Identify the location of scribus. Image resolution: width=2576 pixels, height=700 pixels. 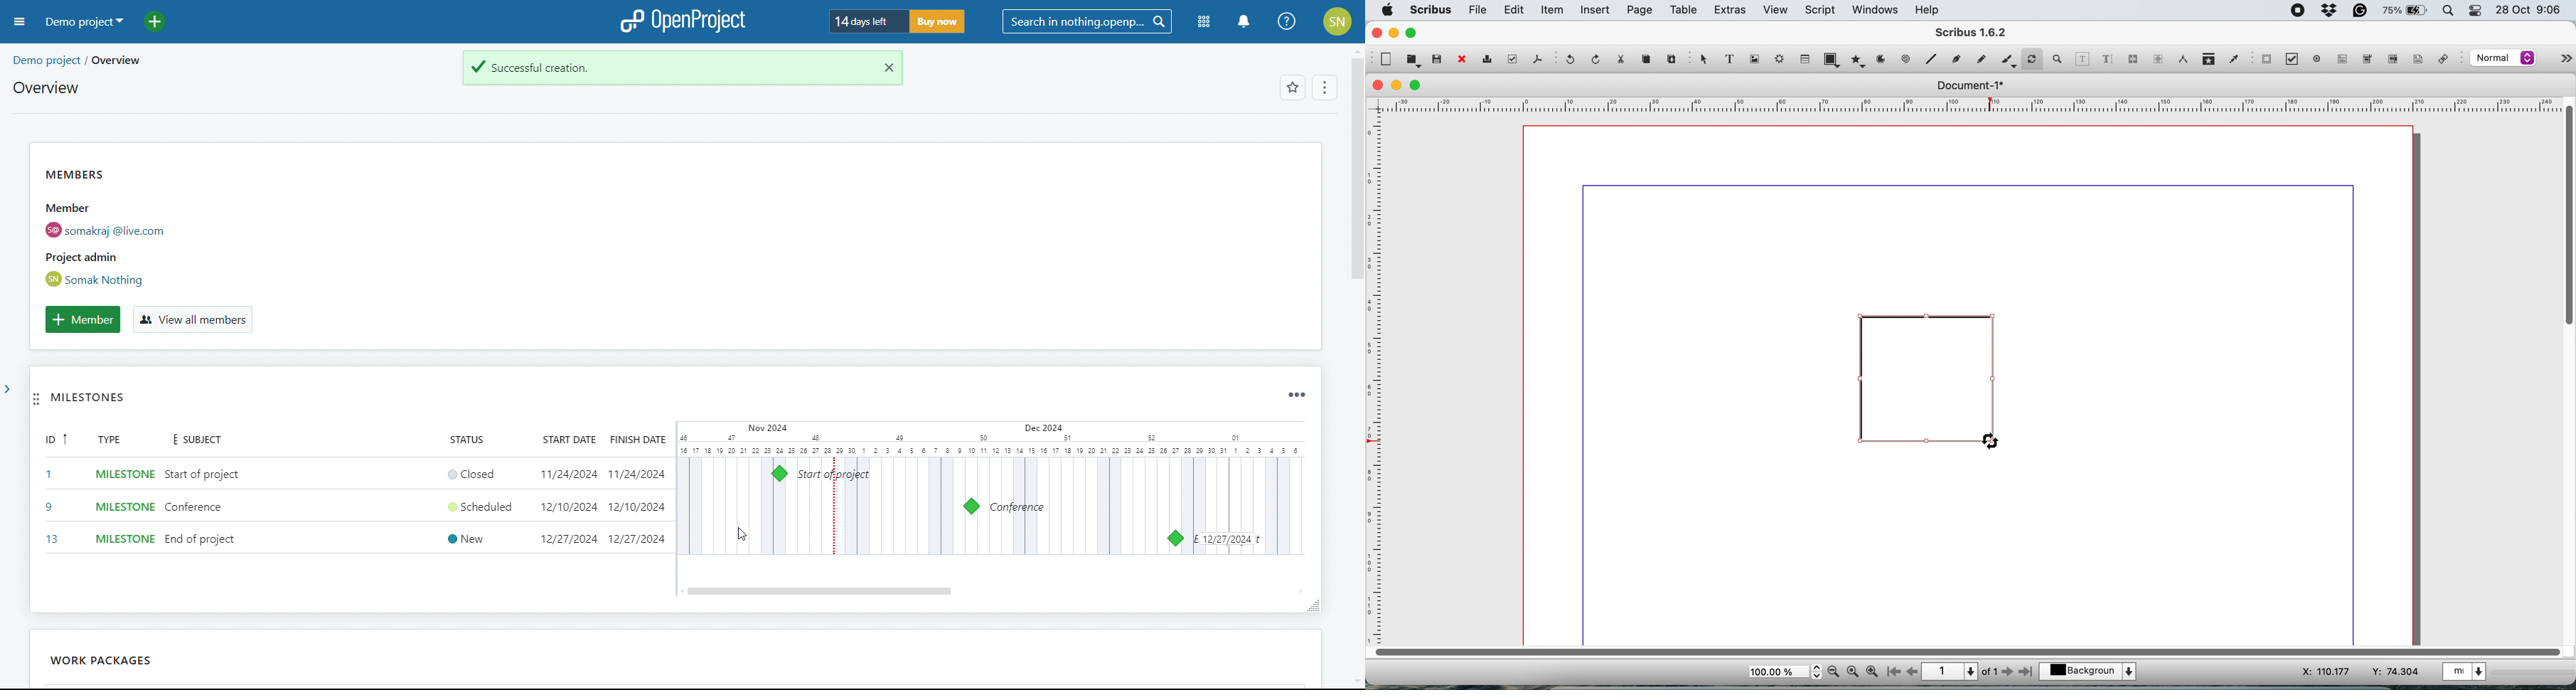
(1431, 10).